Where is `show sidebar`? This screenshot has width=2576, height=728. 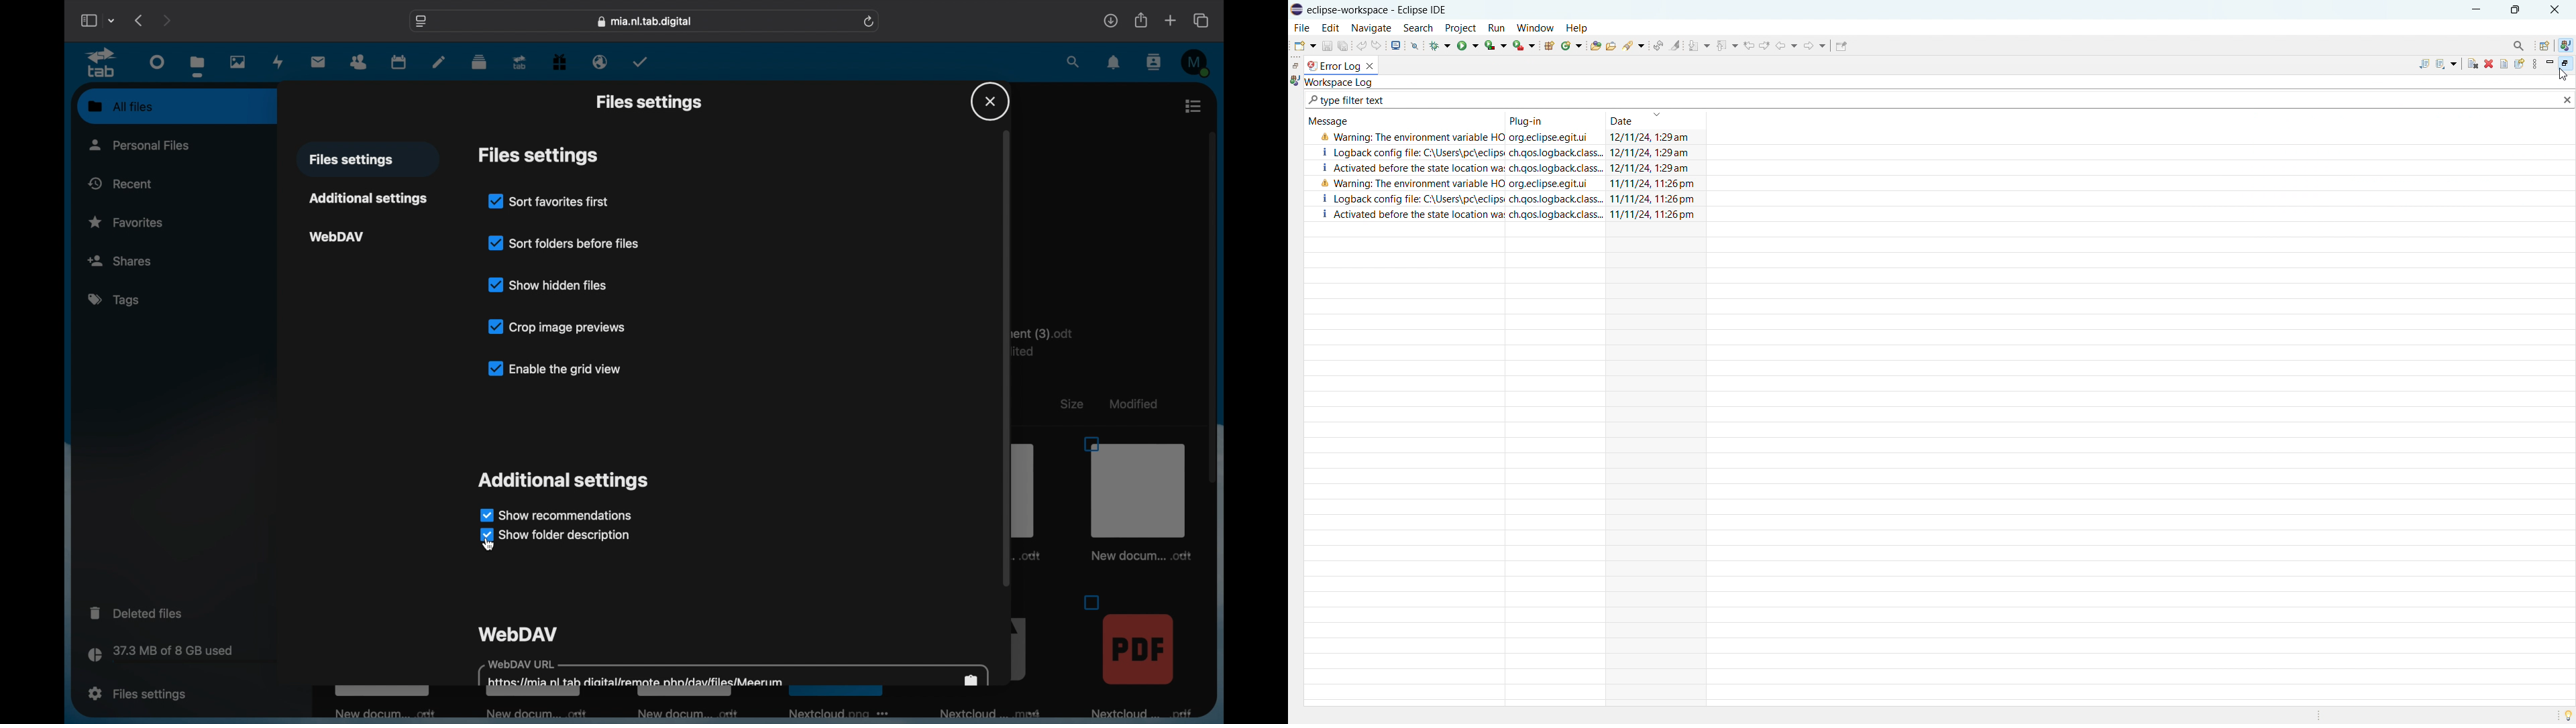
show sidebar is located at coordinates (87, 20).